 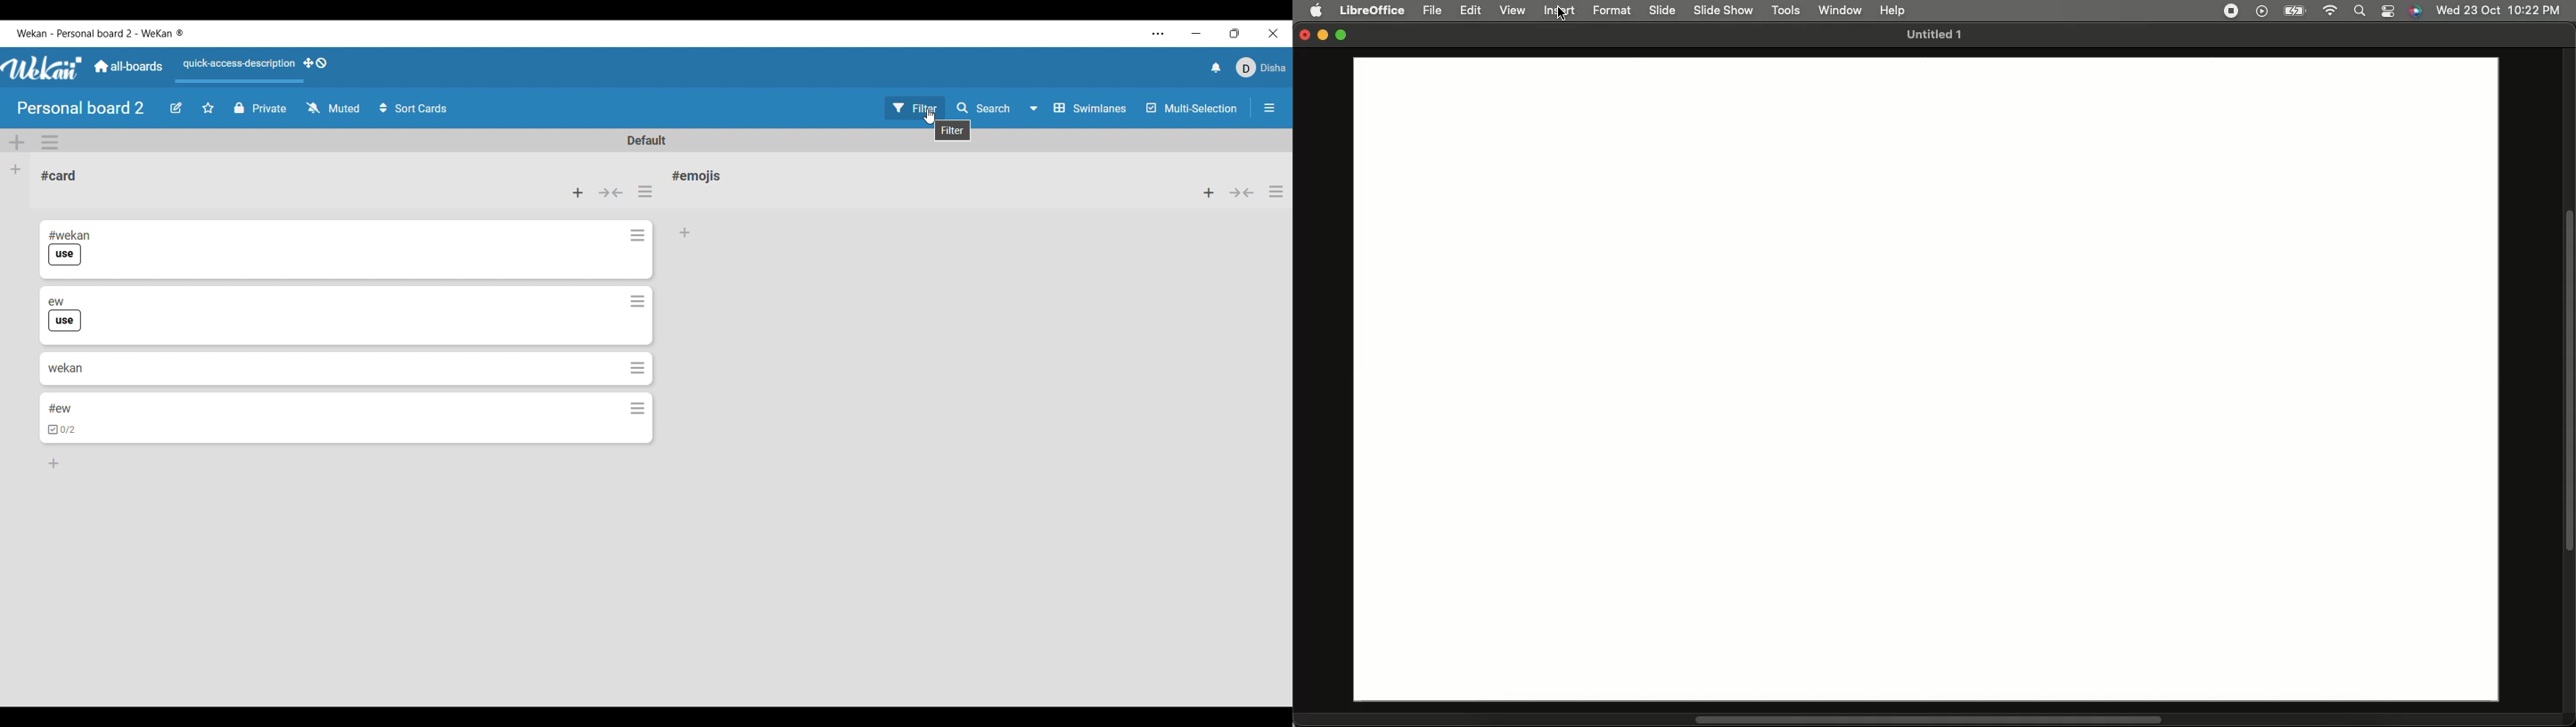 I want to click on View, so click(x=1514, y=11).